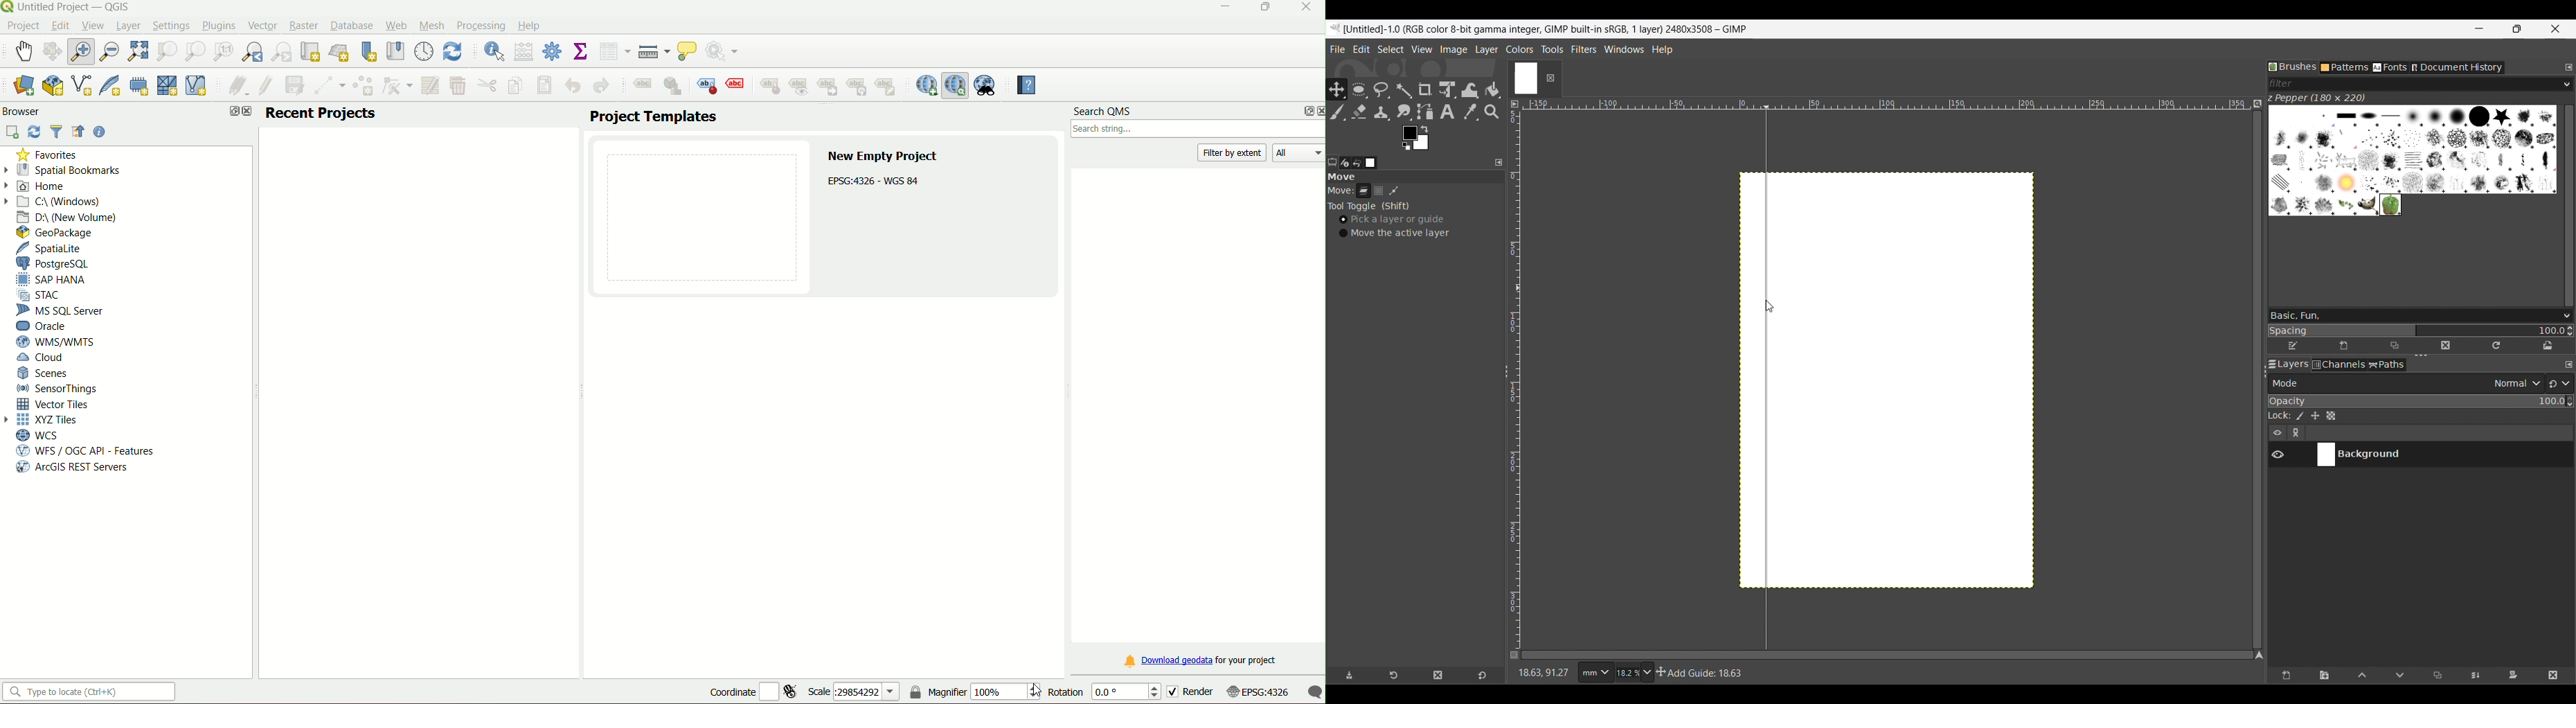 This screenshot has width=2576, height=728. Describe the element at coordinates (303, 25) in the screenshot. I see `Raster` at that location.